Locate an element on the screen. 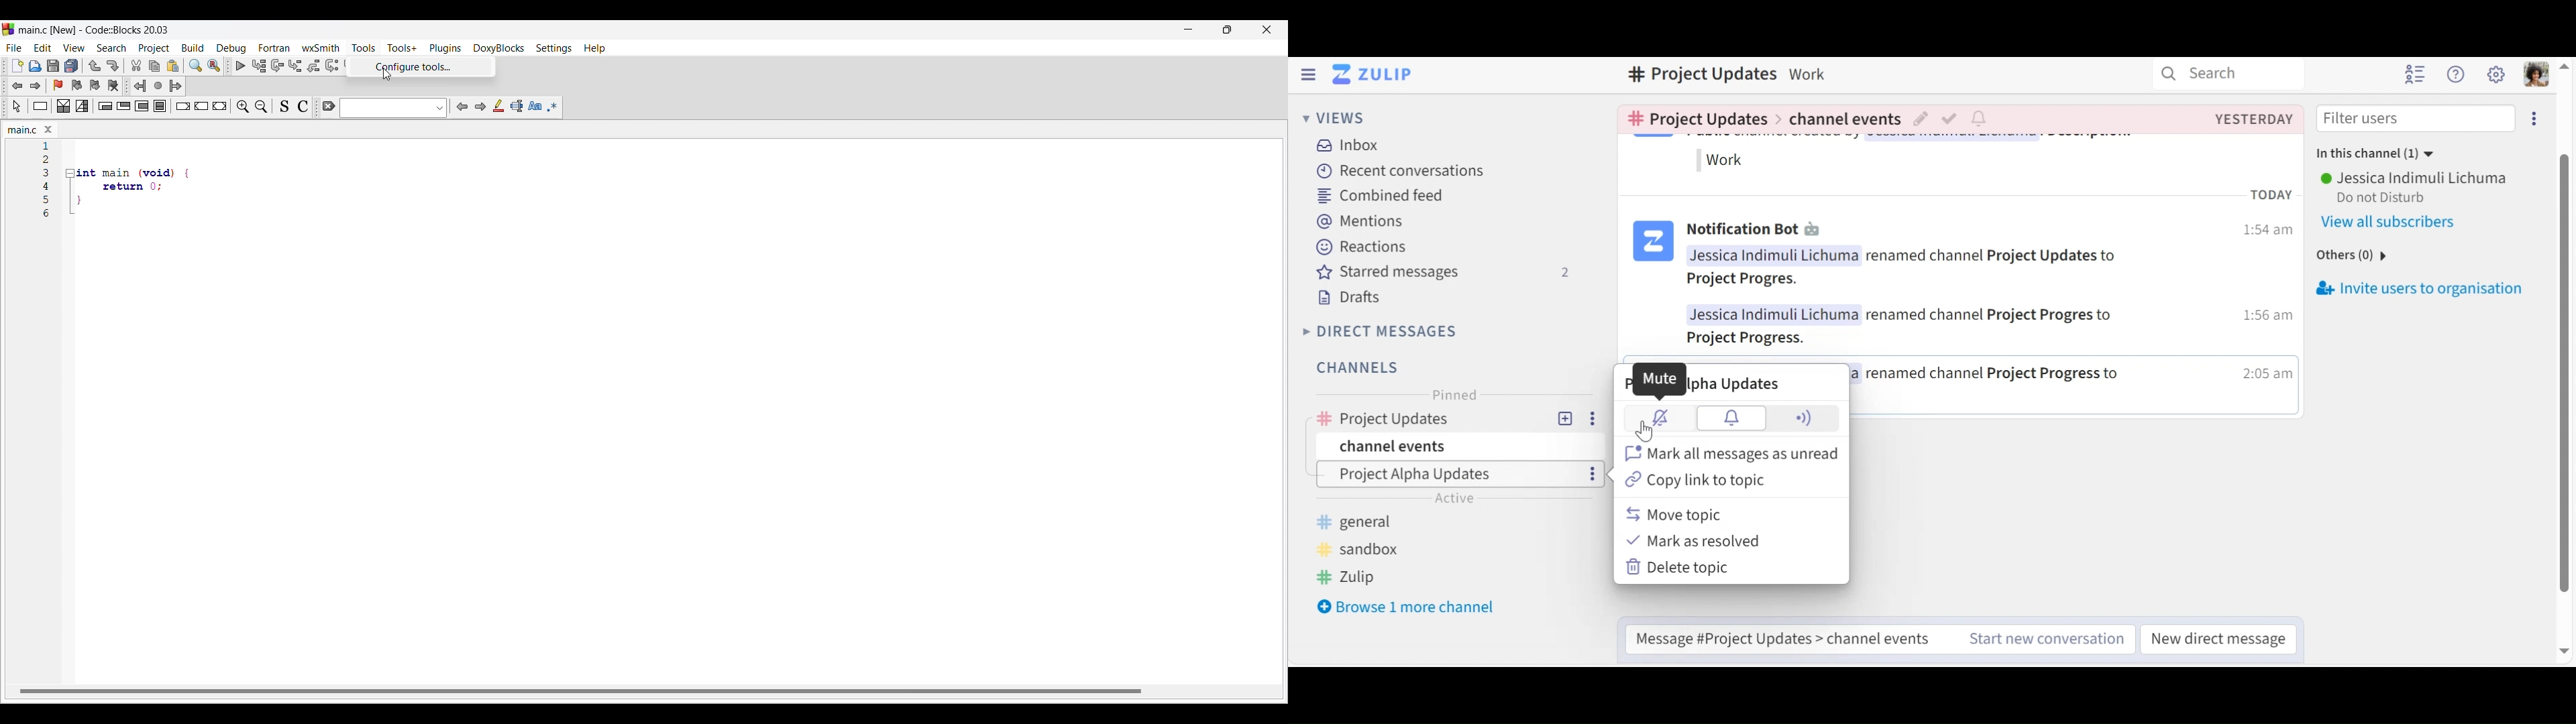  Configure notification is located at coordinates (1981, 119).